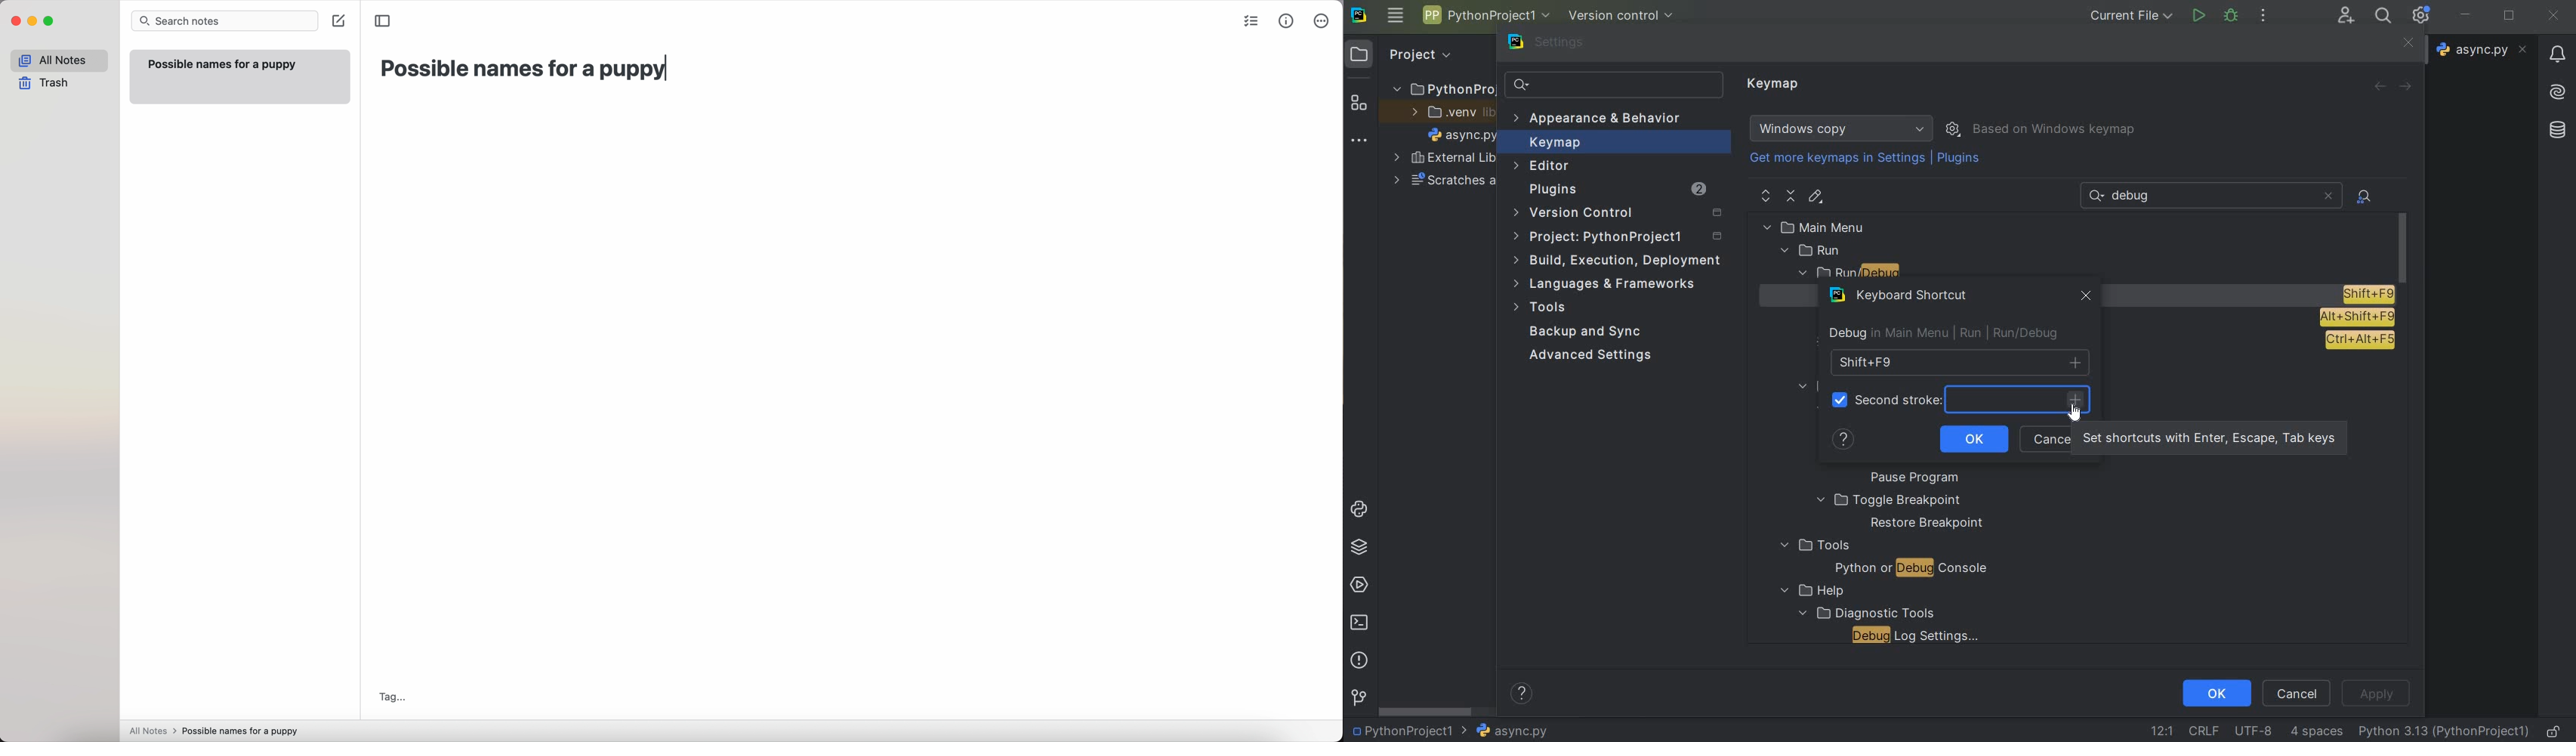  I want to click on project name, so click(1442, 86).